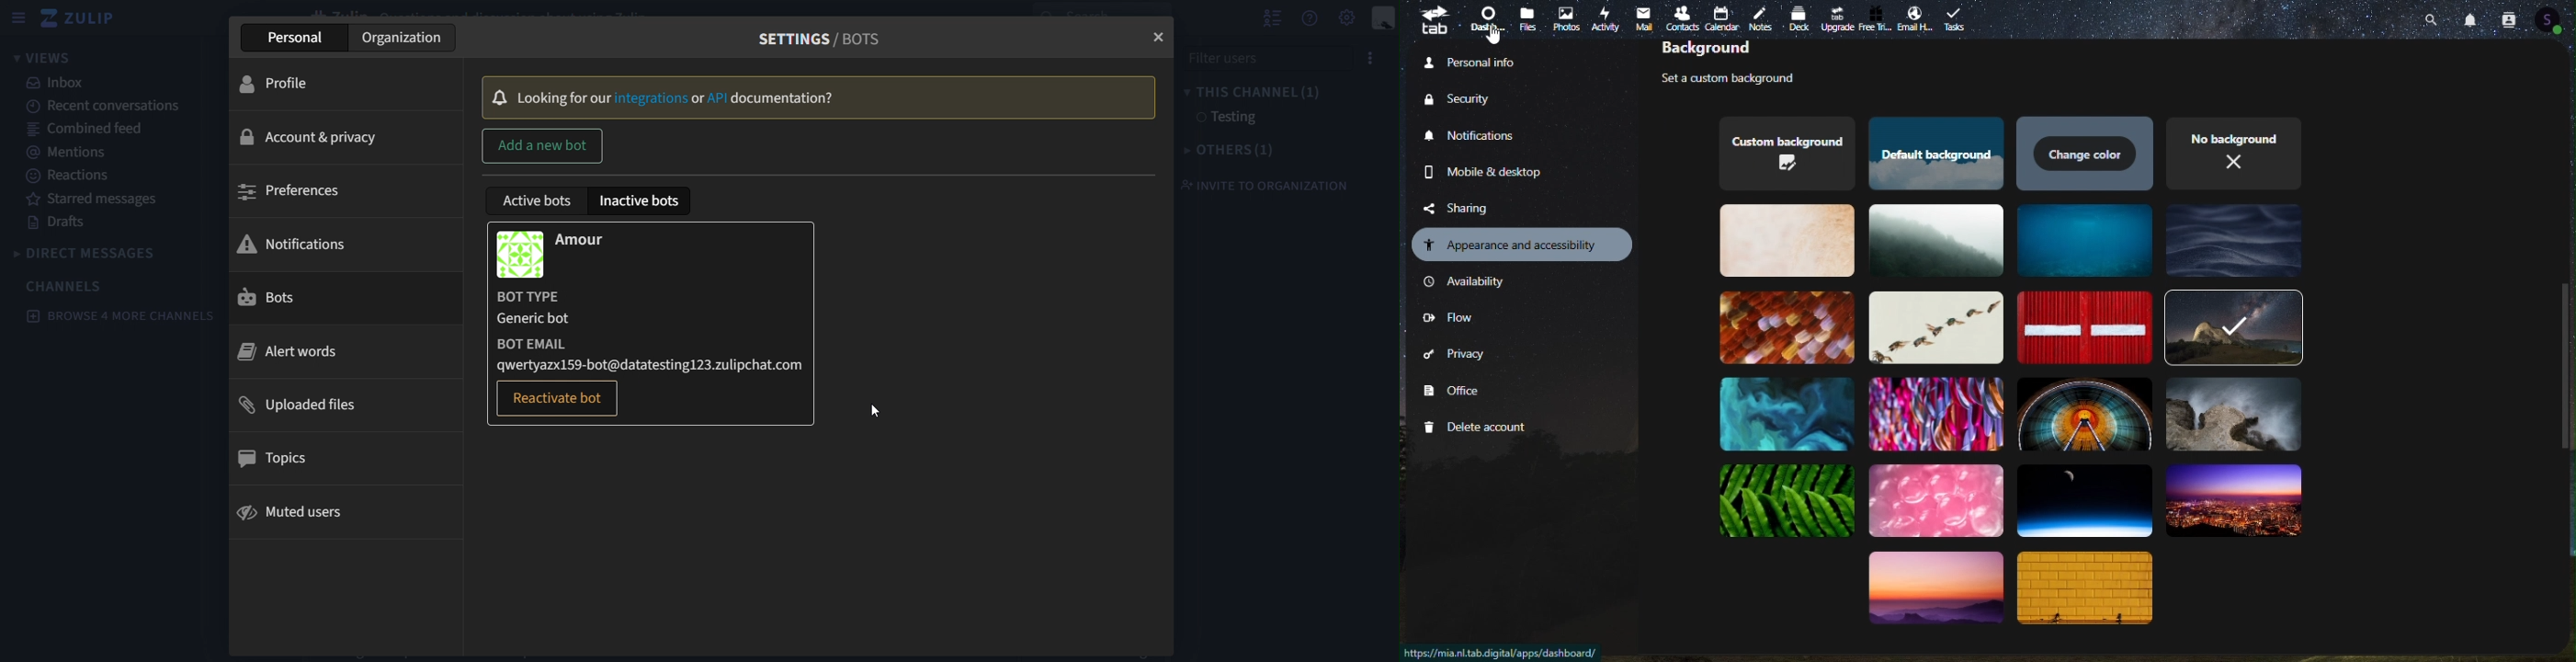  Describe the element at coordinates (2088, 590) in the screenshot. I see `Themes` at that location.